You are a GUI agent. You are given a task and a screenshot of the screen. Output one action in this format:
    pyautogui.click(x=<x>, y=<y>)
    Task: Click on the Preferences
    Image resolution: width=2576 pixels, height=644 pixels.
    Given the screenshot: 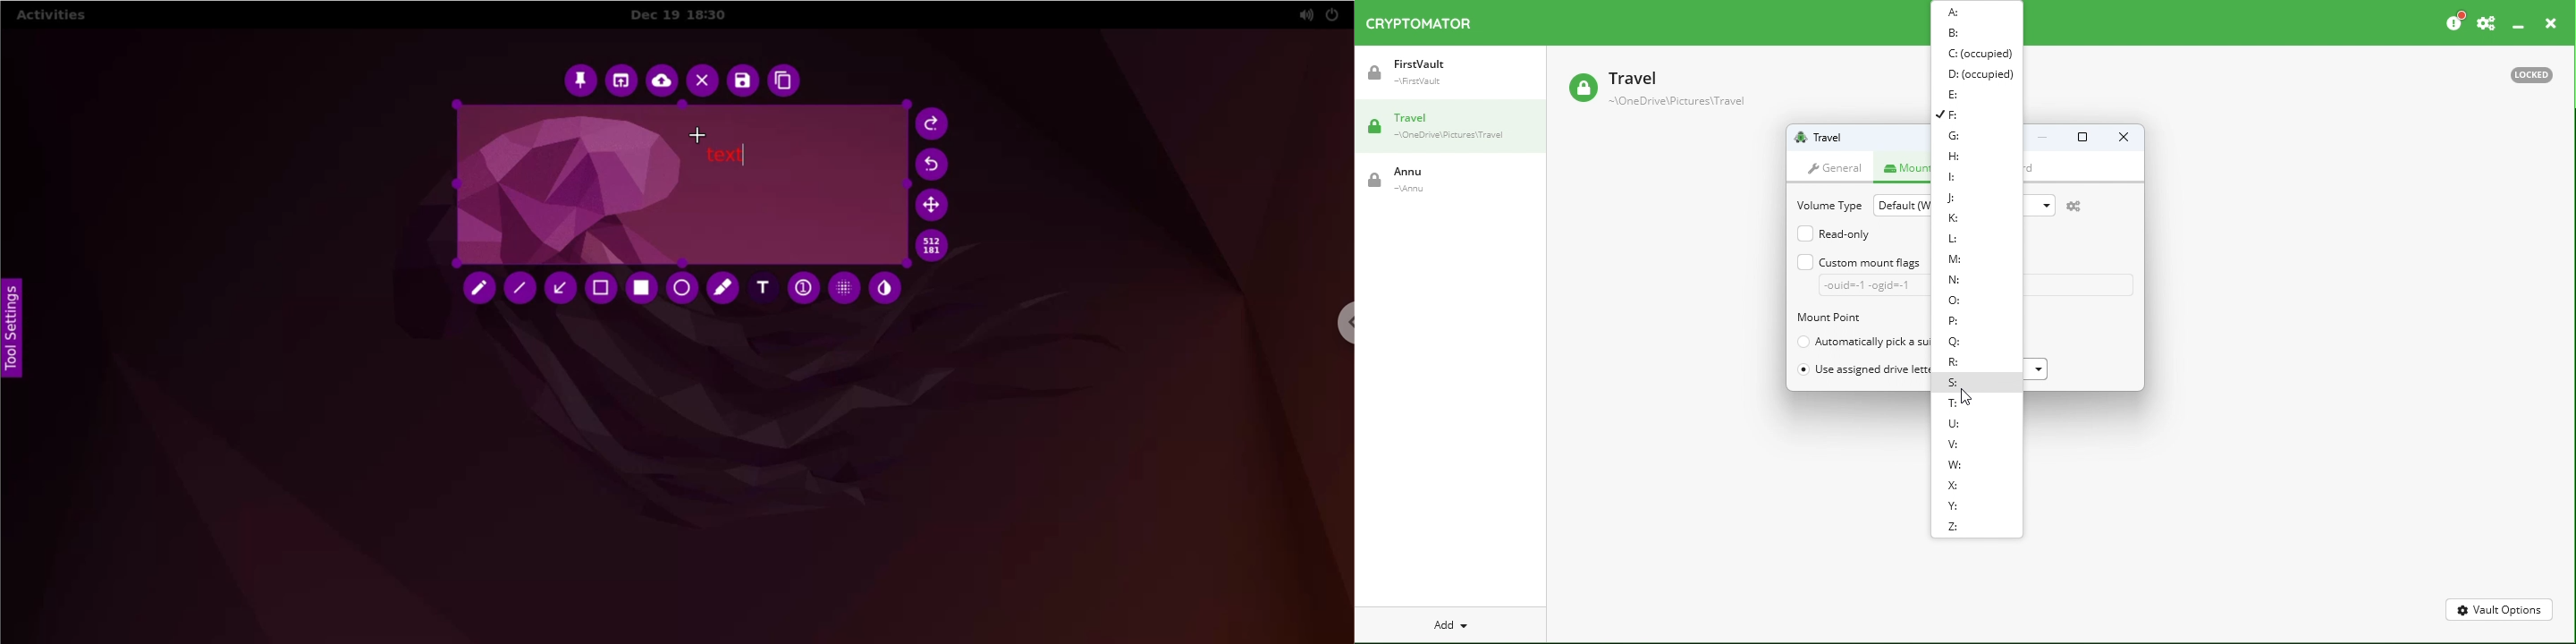 What is the action you would take?
    pyautogui.click(x=2486, y=21)
    